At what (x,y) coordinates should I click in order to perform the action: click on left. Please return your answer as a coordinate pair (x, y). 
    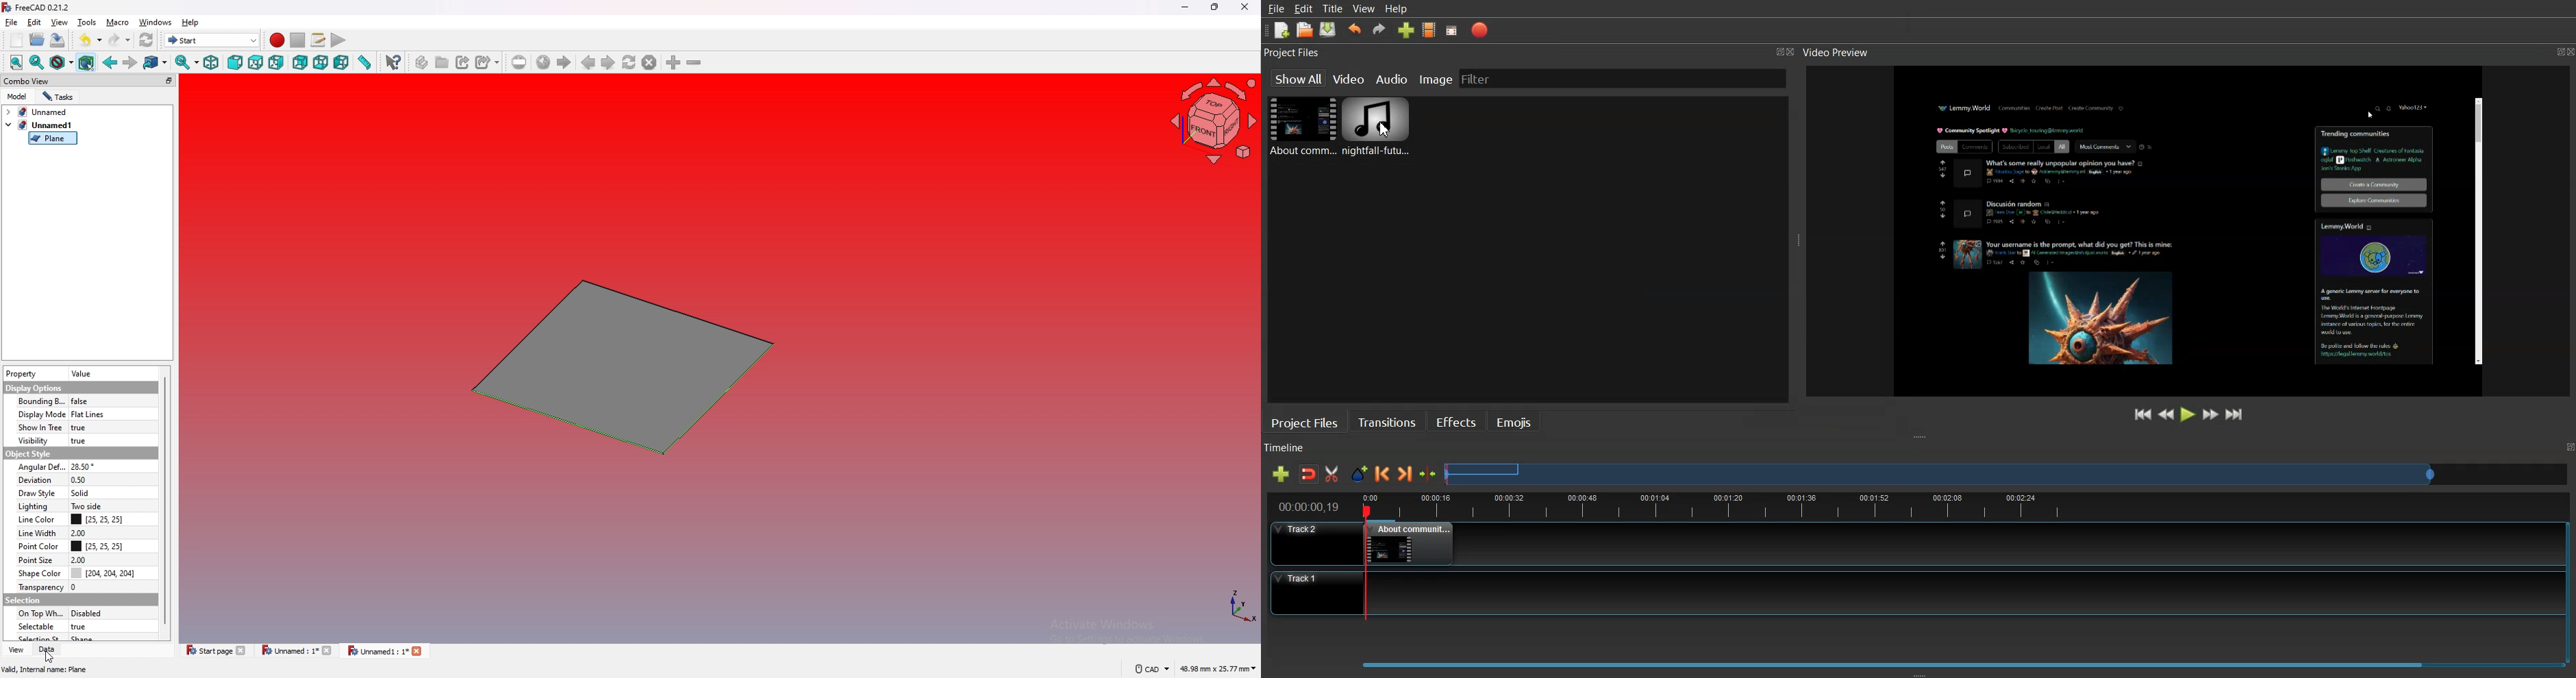
    Looking at the image, I should click on (342, 63).